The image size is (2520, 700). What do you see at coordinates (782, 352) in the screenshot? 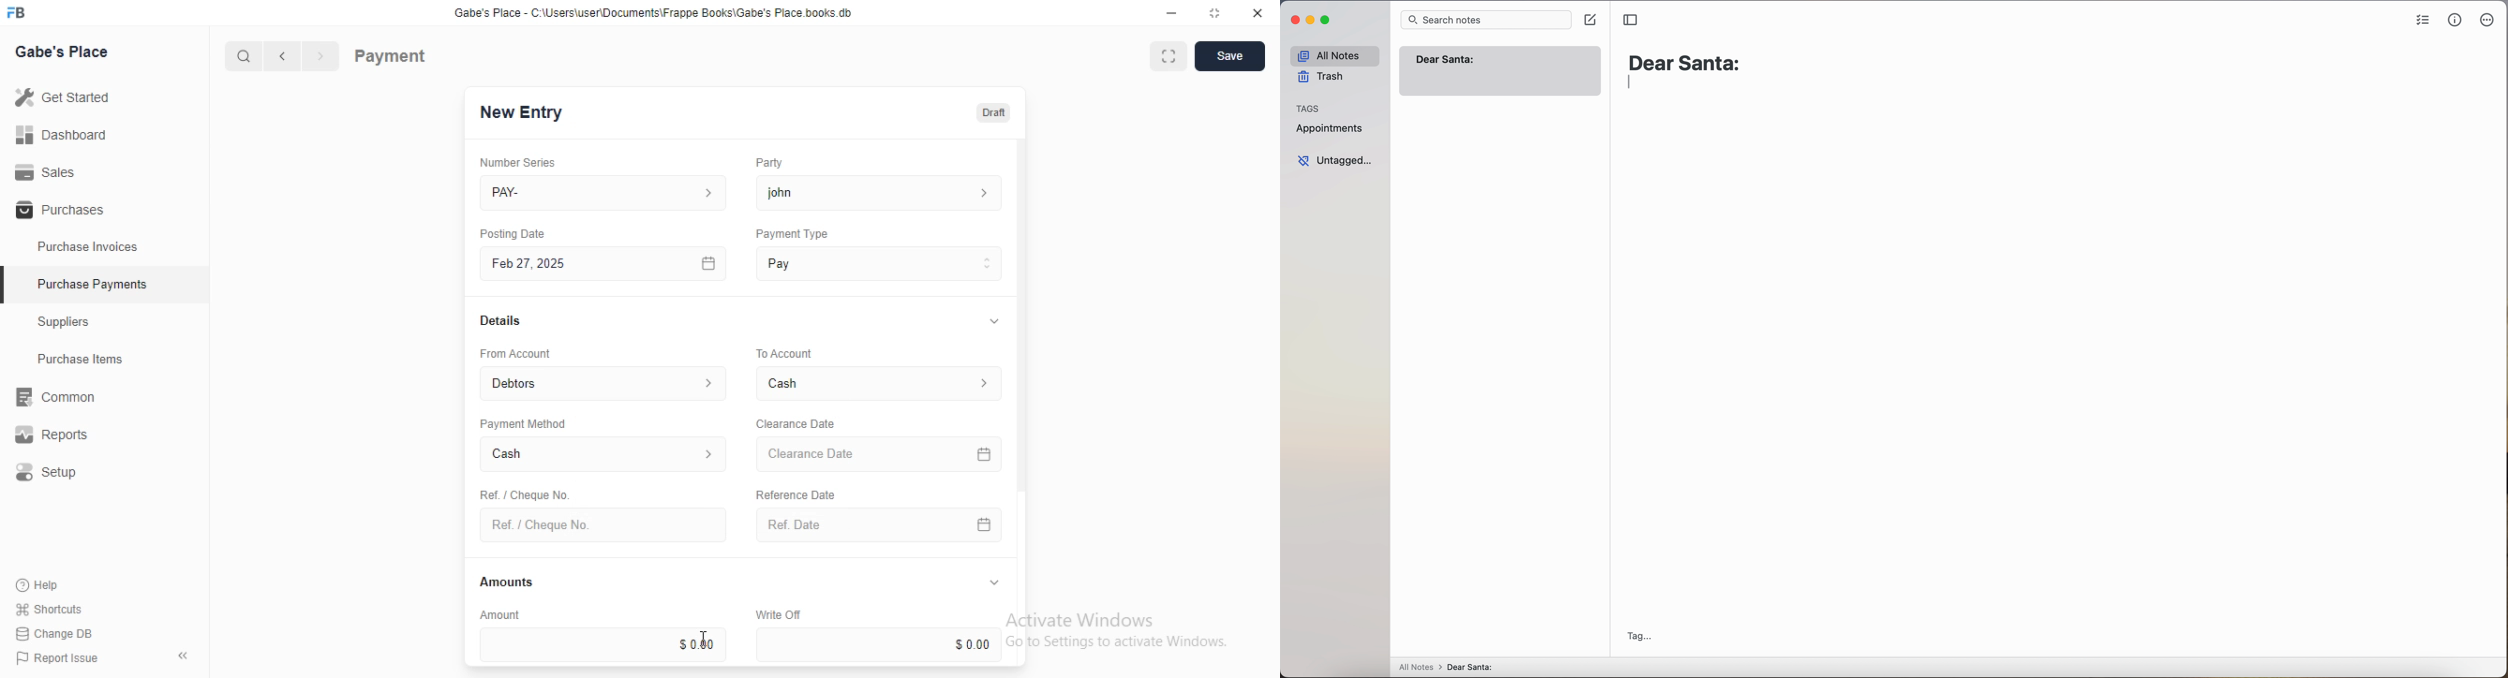
I see `To Account` at bounding box center [782, 352].